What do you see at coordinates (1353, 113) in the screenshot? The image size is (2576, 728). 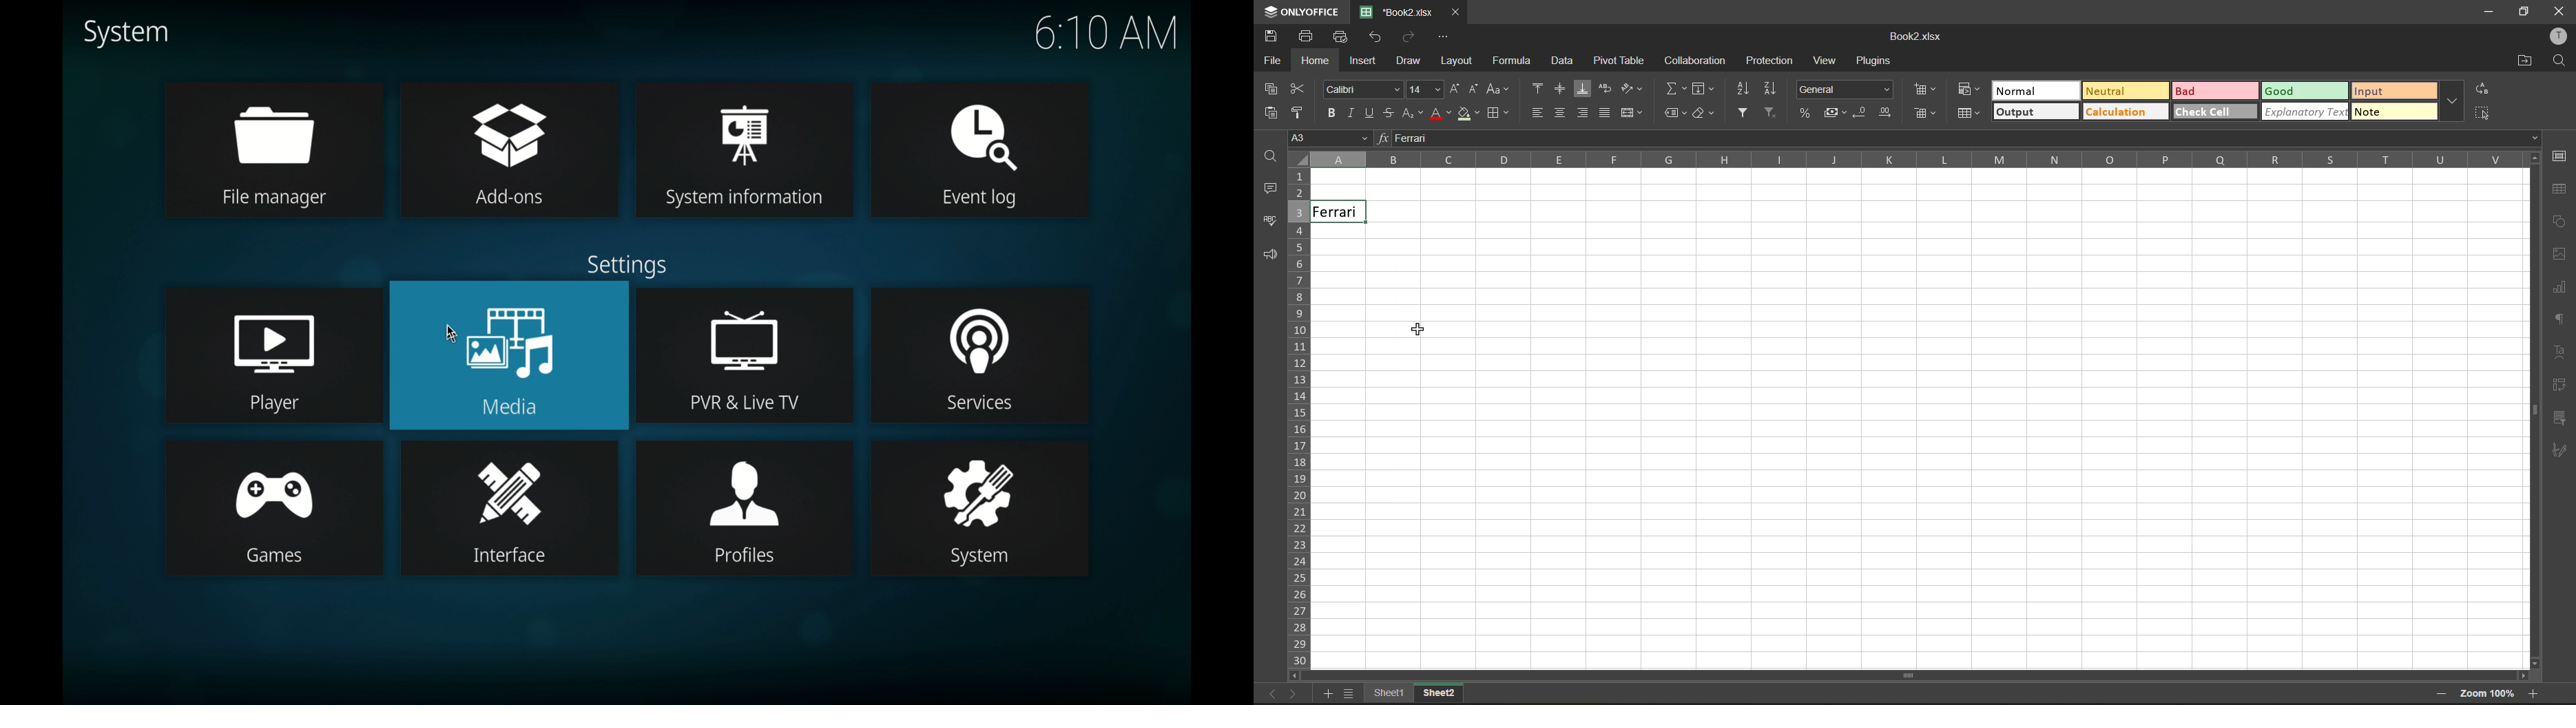 I see `italic` at bounding box center [1353, 113].